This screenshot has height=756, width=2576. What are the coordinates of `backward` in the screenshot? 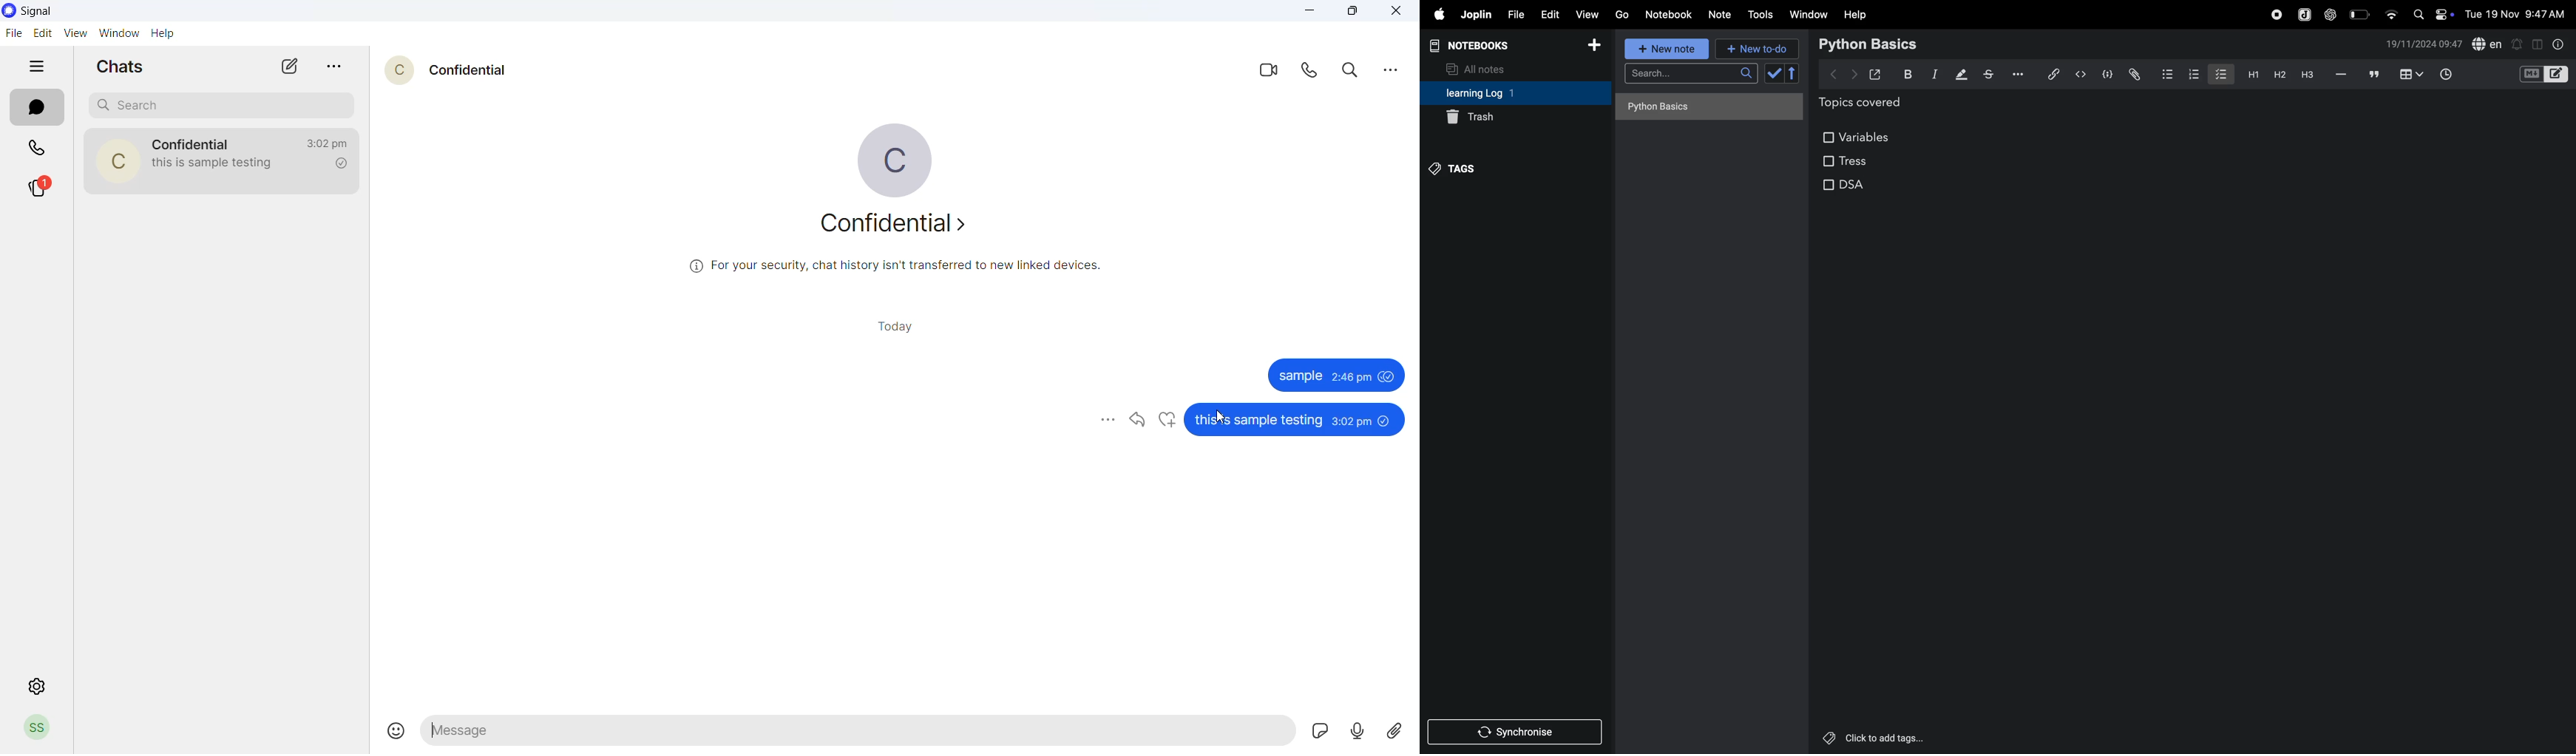 It's located at (1834, 73).